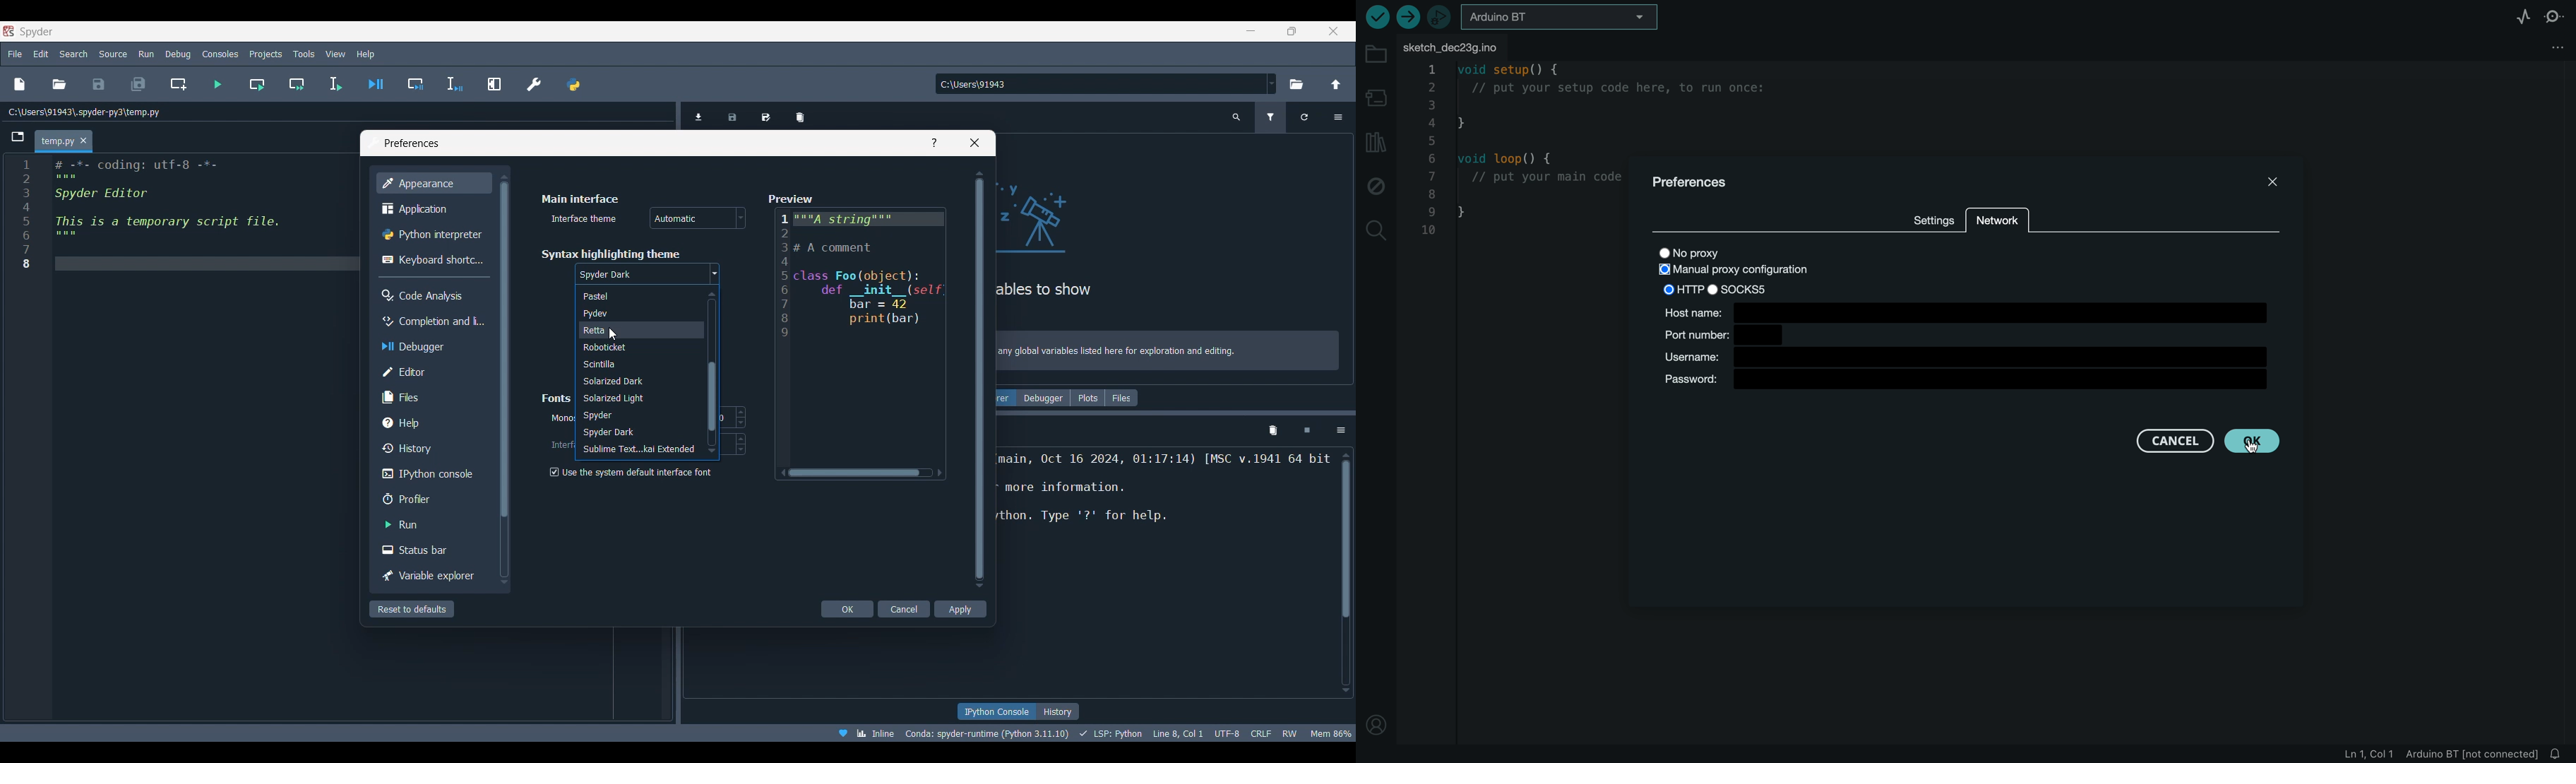  Describe the element at coordinates (416, 84) in the screenshot. I see `Debug cell` at that location.